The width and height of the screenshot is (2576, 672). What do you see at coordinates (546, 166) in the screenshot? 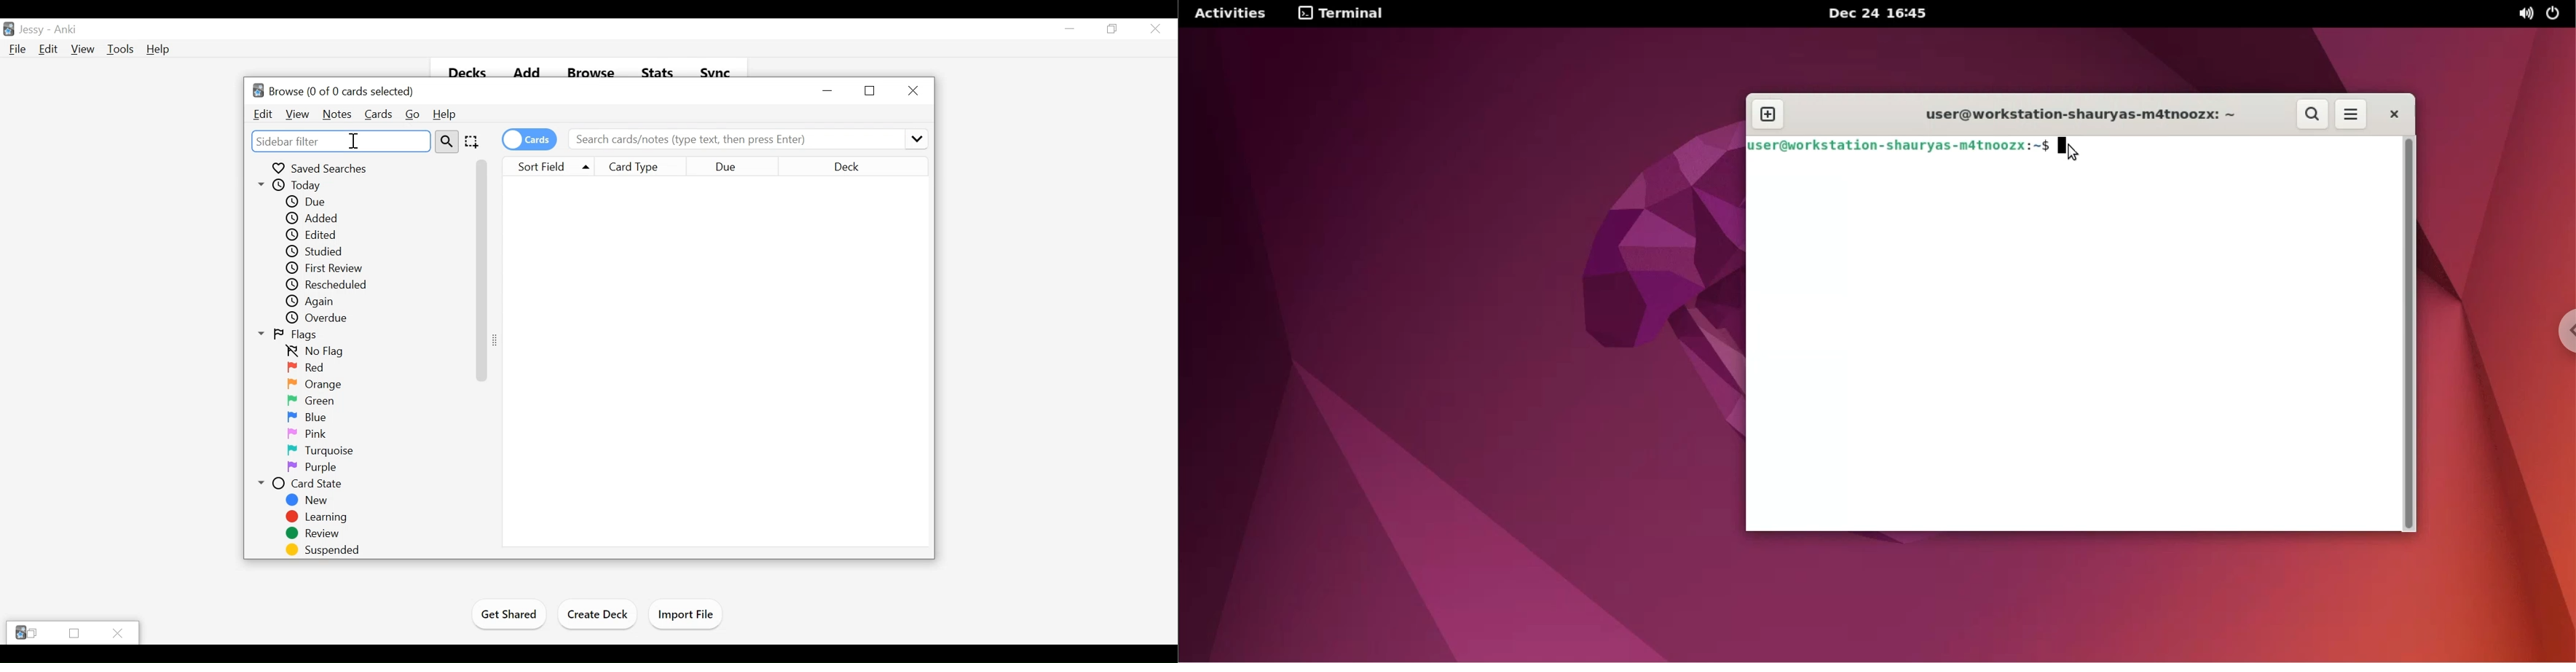
I see `Sort Field` at bounding box center [546, 166].